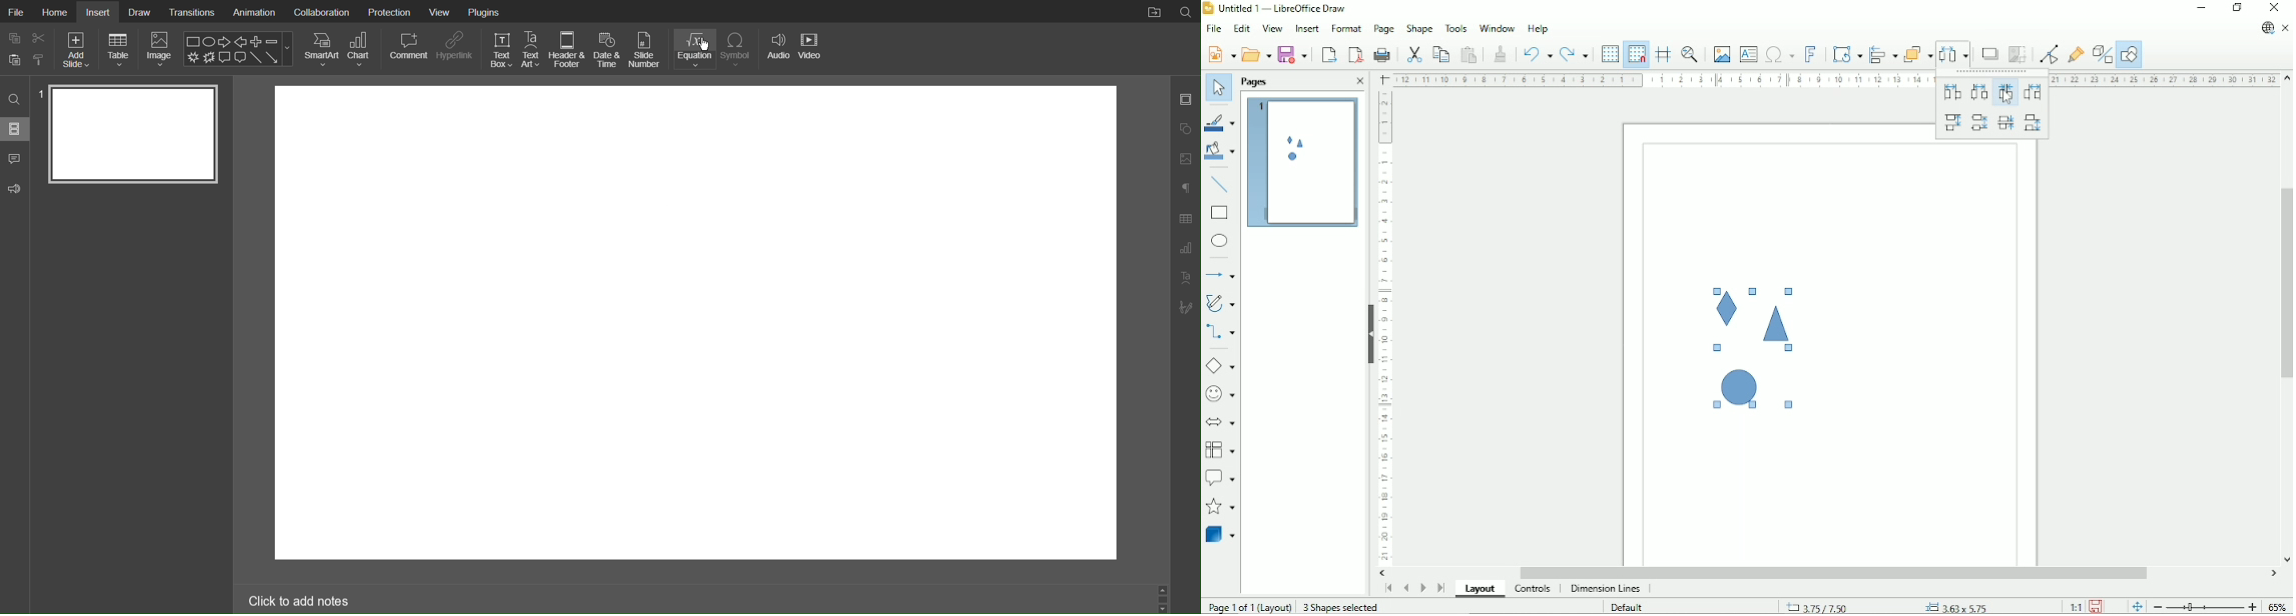 The image size is (2296, 616). Describe the element at coordinates (1221, 393) in the screenshot. I see `Symbol shapes` at that location.